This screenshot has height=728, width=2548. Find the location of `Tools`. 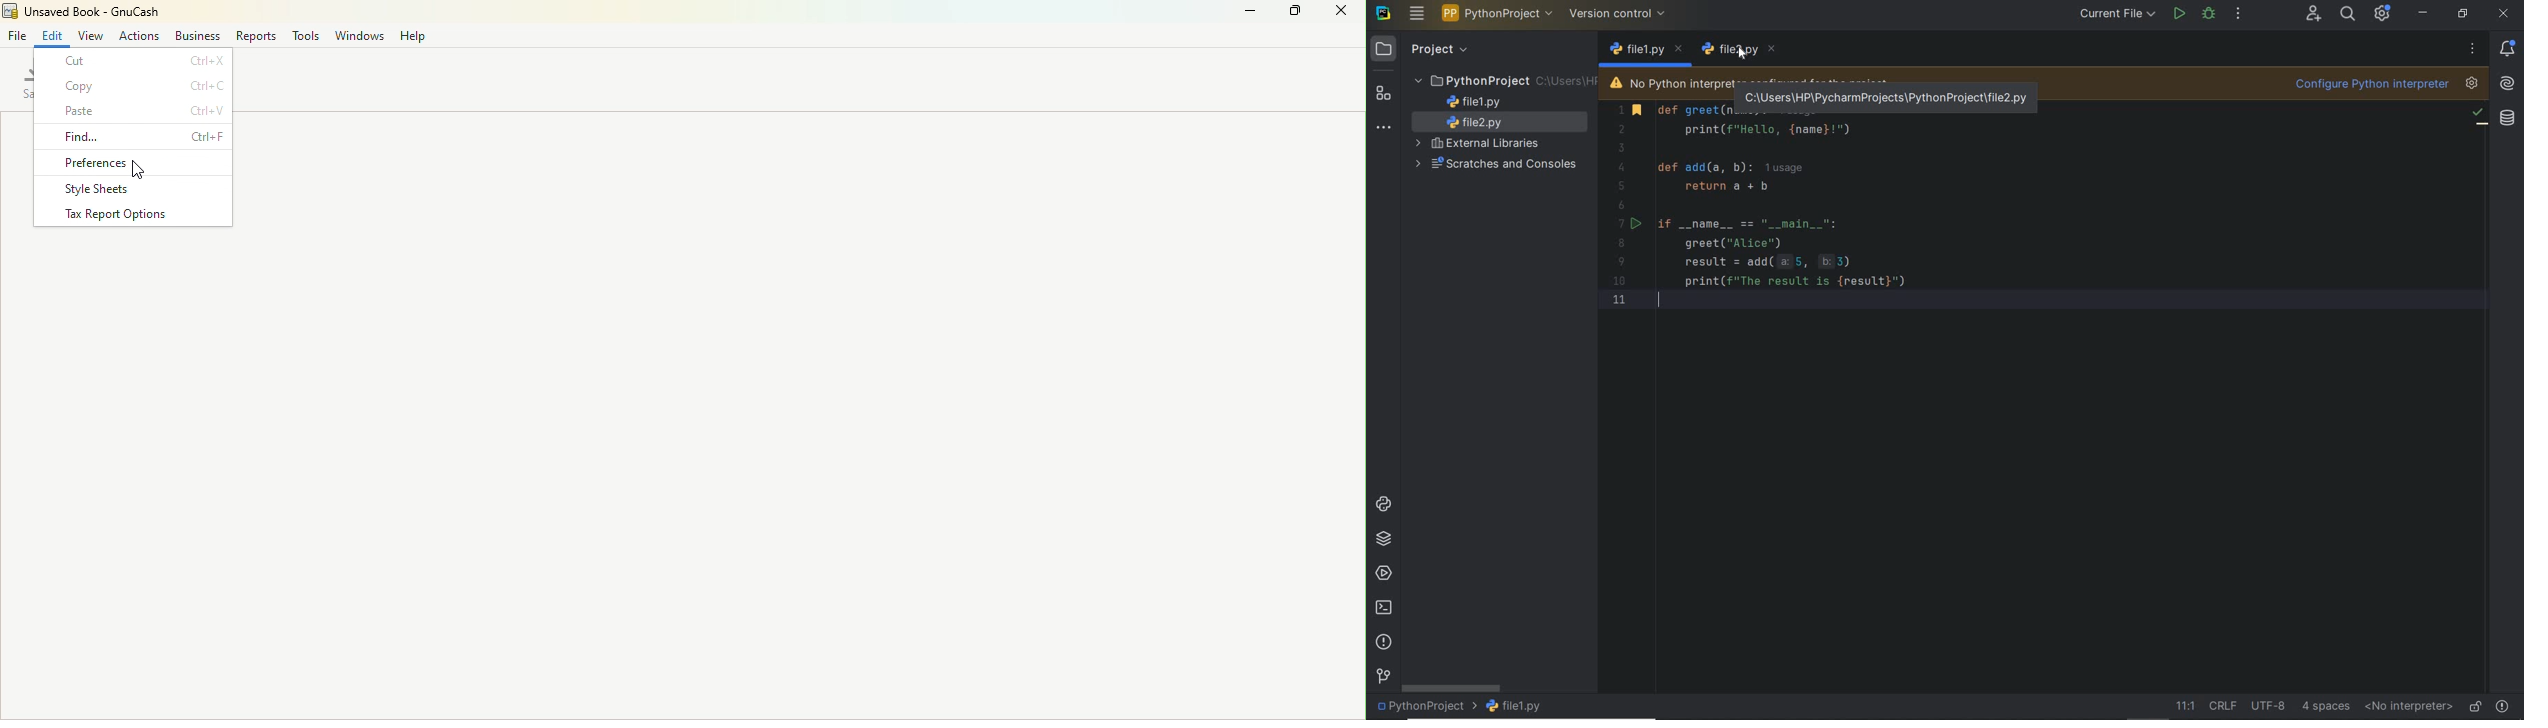

Tools is located at coordinates (306, 38).